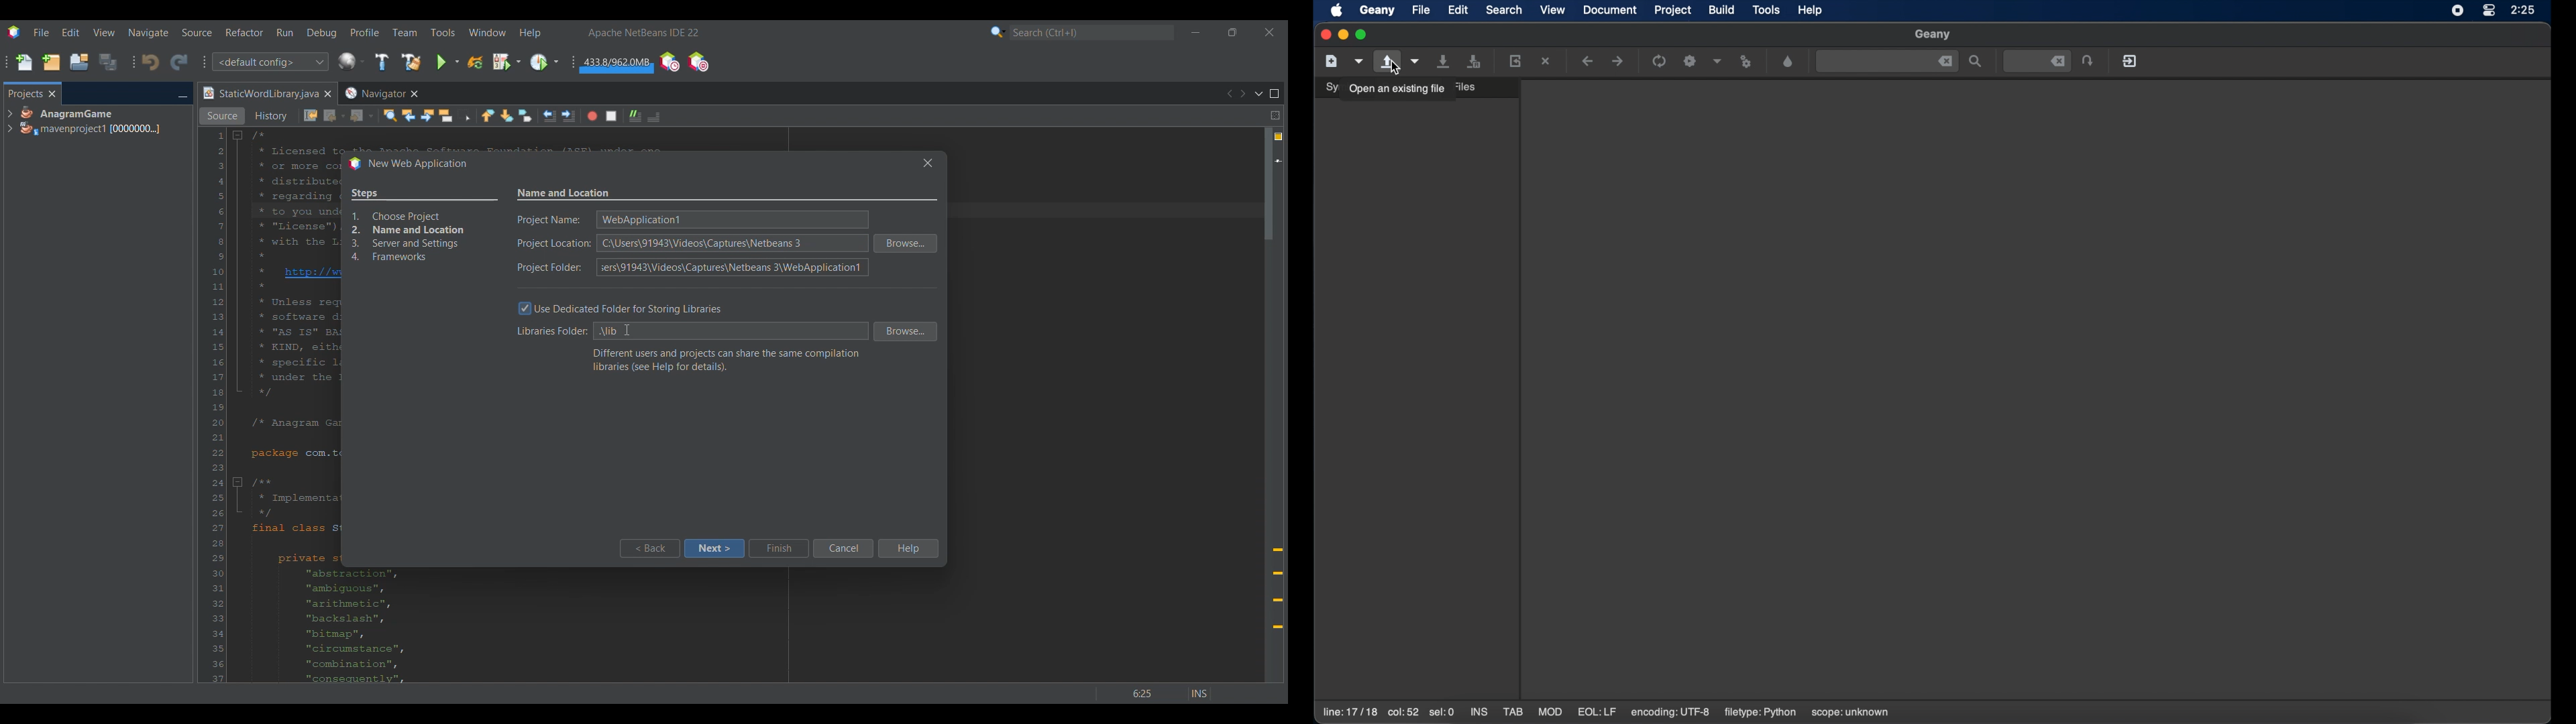 This screenshot has height=728, width=2576. What do you see at coordinates (405, 32) in the screenshot?
I see `Team menu` at bounding box center [405, 32].